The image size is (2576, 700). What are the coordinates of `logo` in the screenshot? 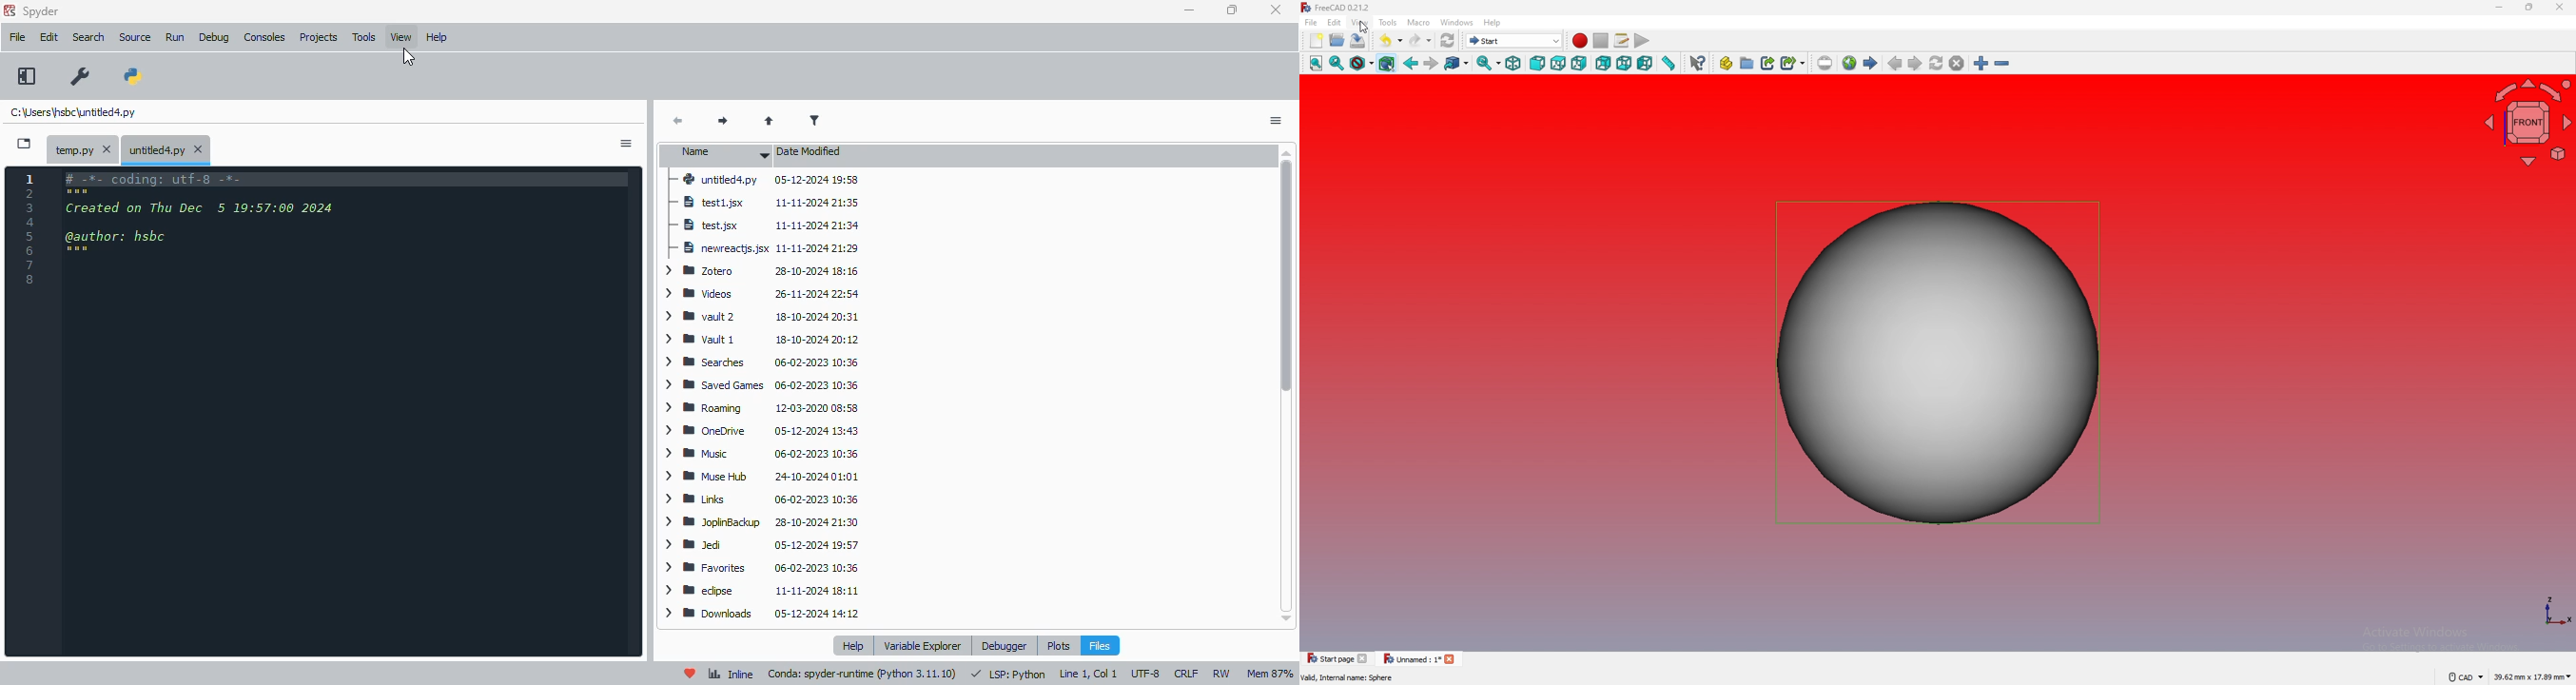 It's located at (10, 10).